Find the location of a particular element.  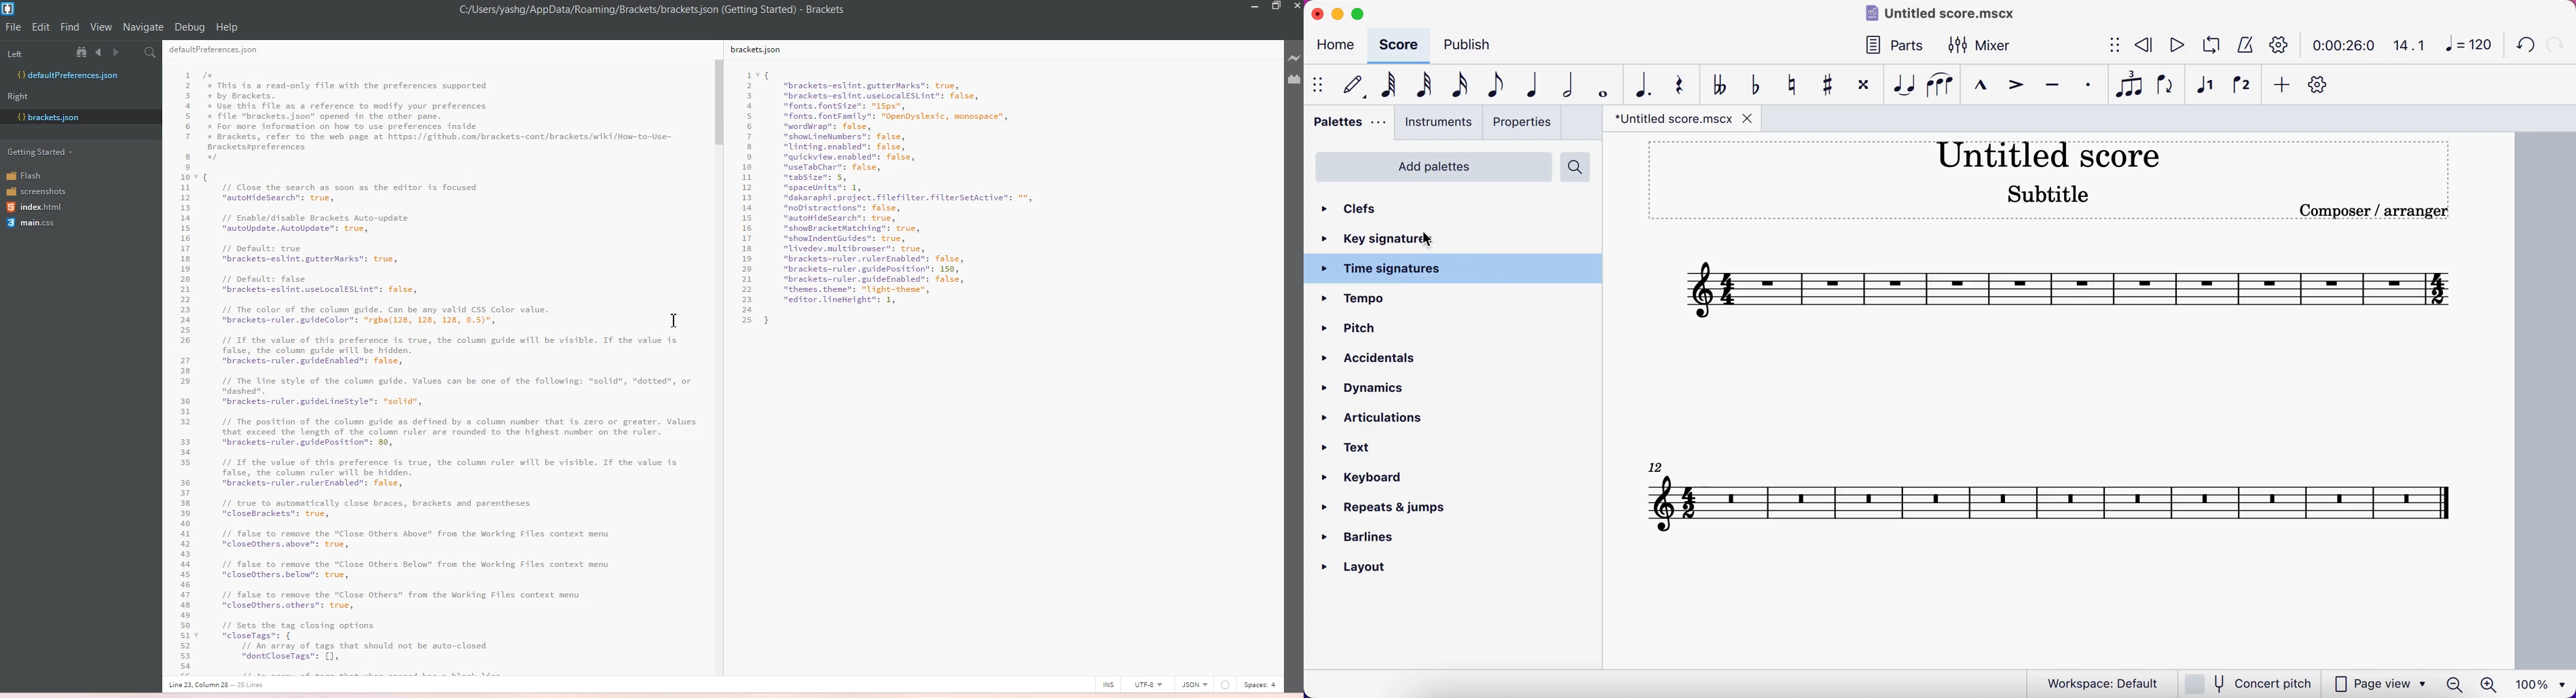

redo is located at coordinates (2555, 45).